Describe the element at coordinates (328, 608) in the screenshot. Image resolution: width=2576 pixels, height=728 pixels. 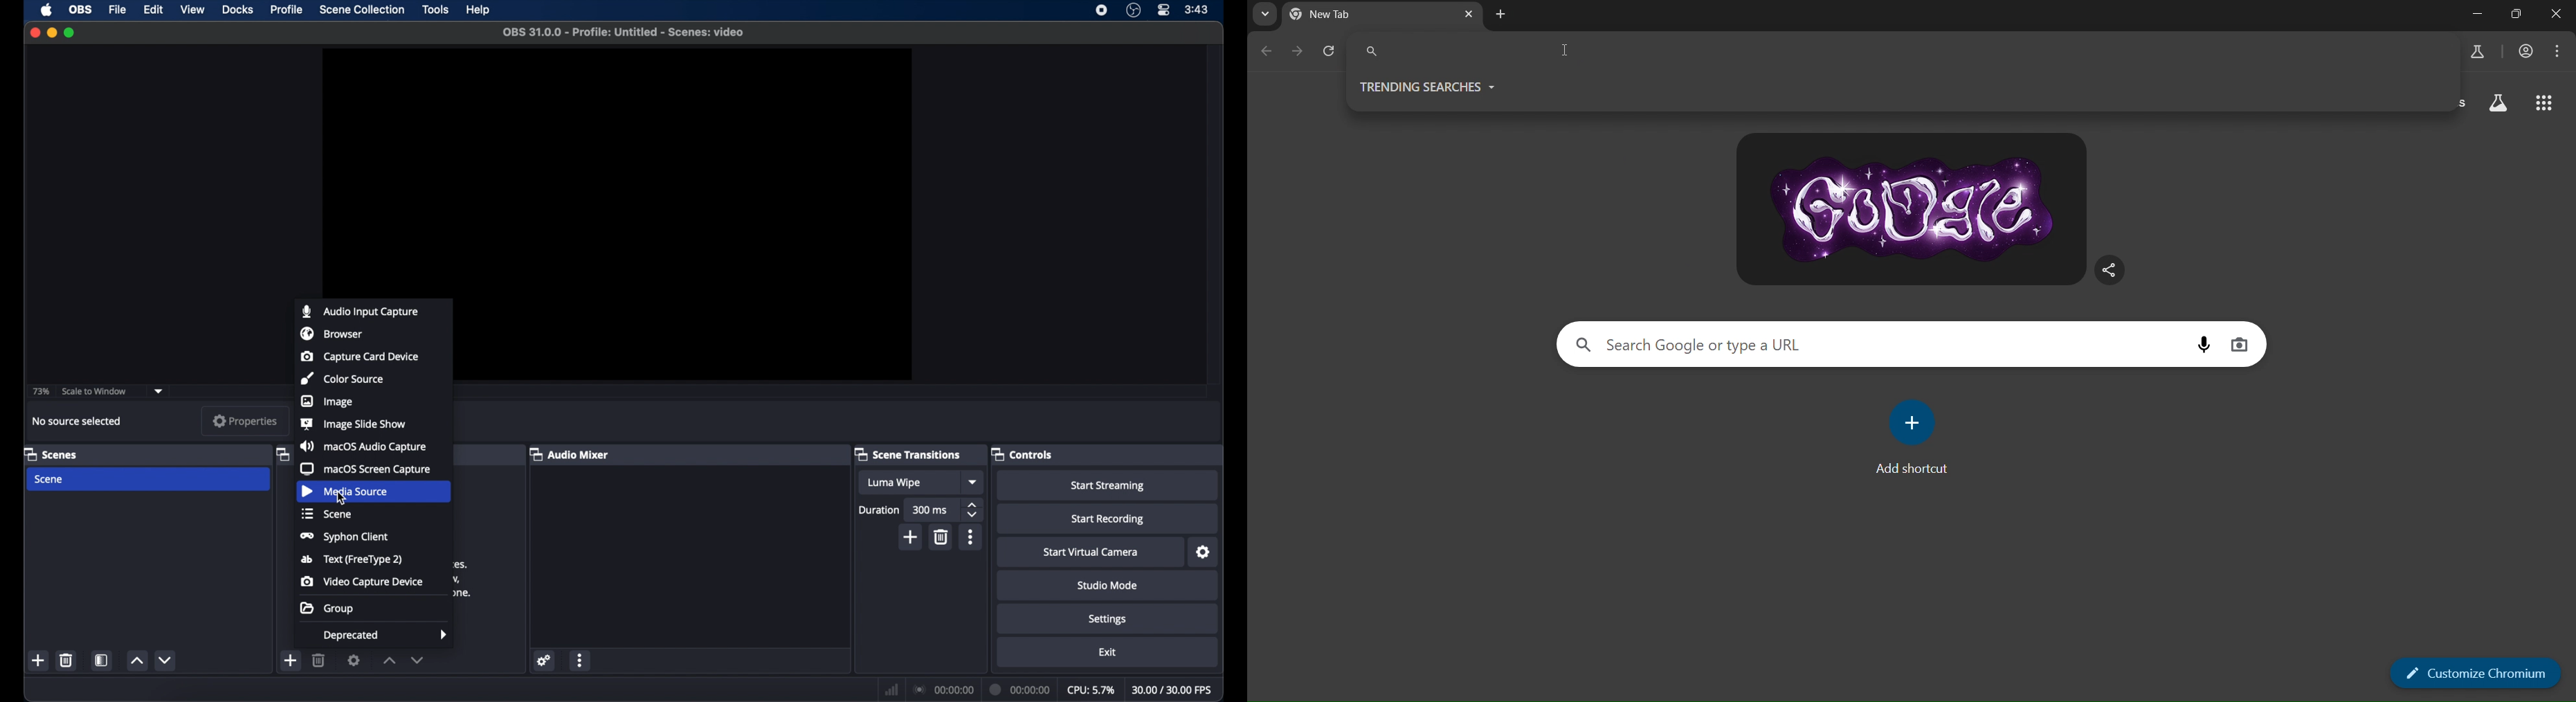
I see `group` at that location.